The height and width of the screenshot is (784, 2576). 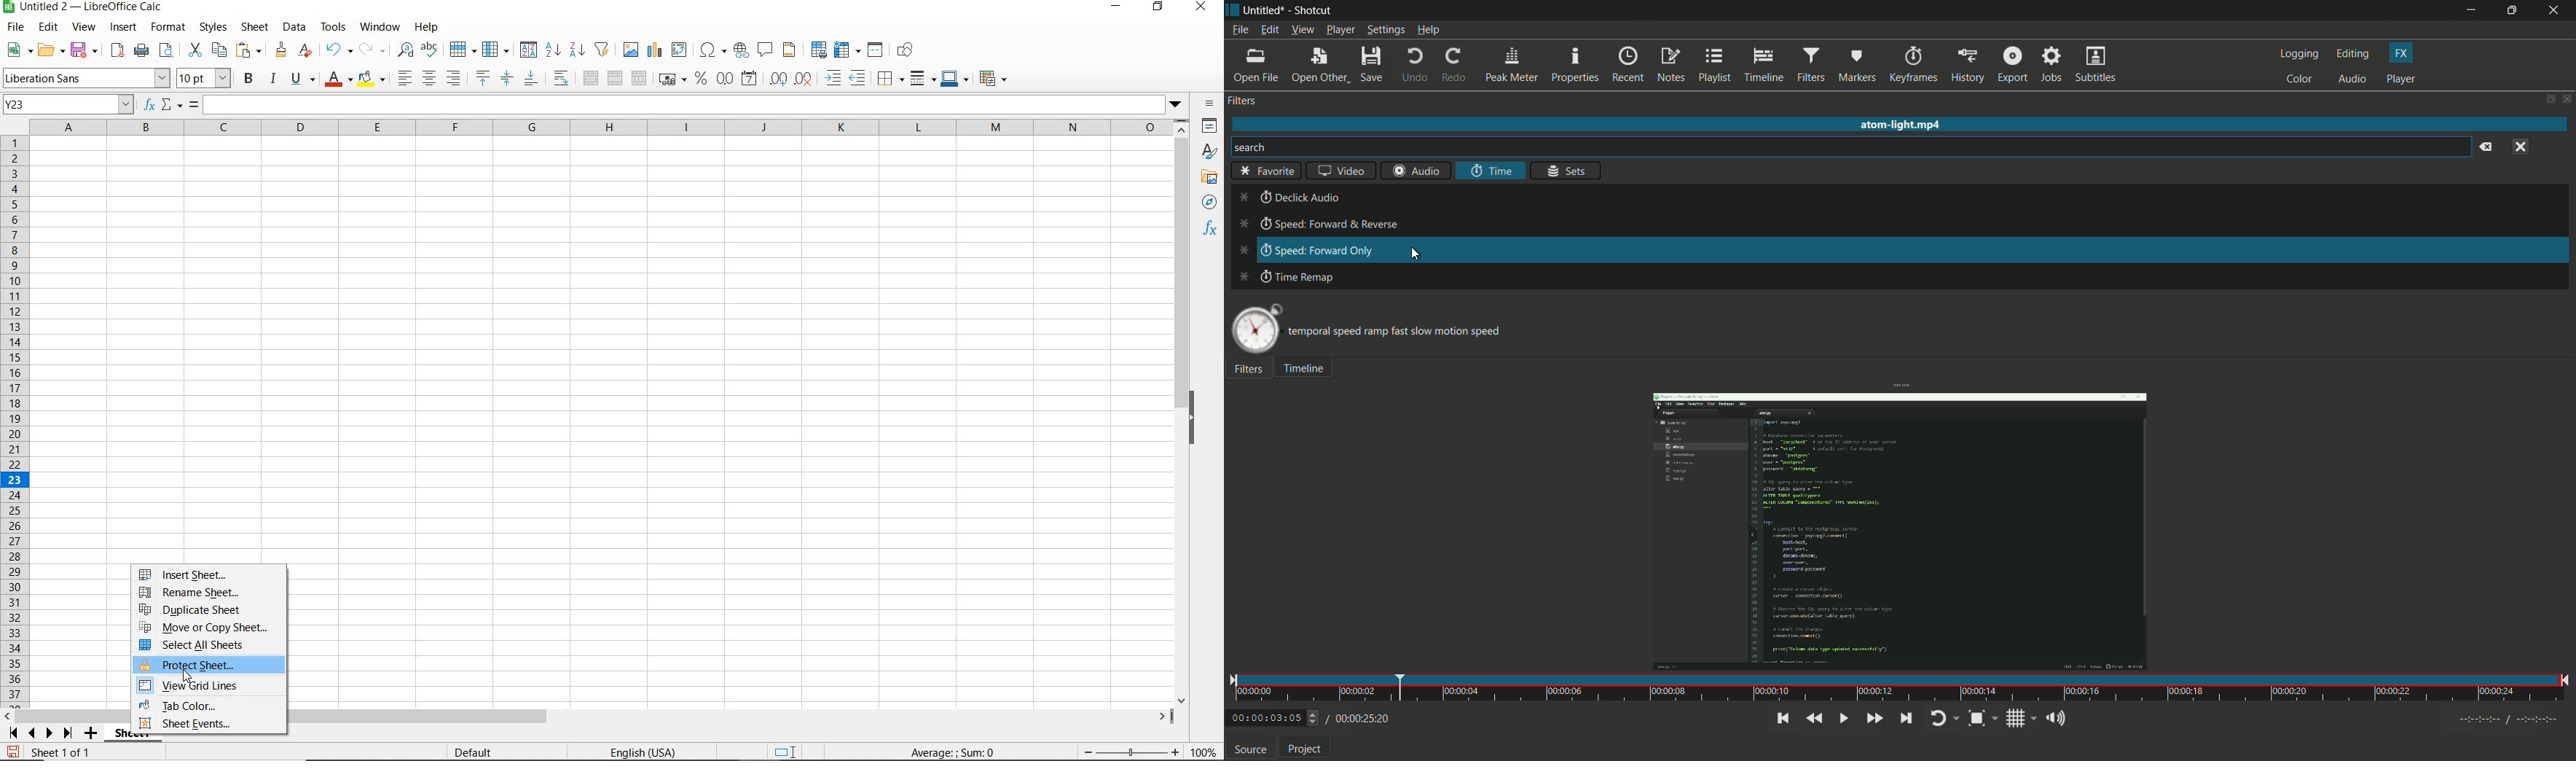 What do you see at coordinates (1844, 718) in the screenshot?
I see `toggle play or pause` at bounding box center [1844, 718].